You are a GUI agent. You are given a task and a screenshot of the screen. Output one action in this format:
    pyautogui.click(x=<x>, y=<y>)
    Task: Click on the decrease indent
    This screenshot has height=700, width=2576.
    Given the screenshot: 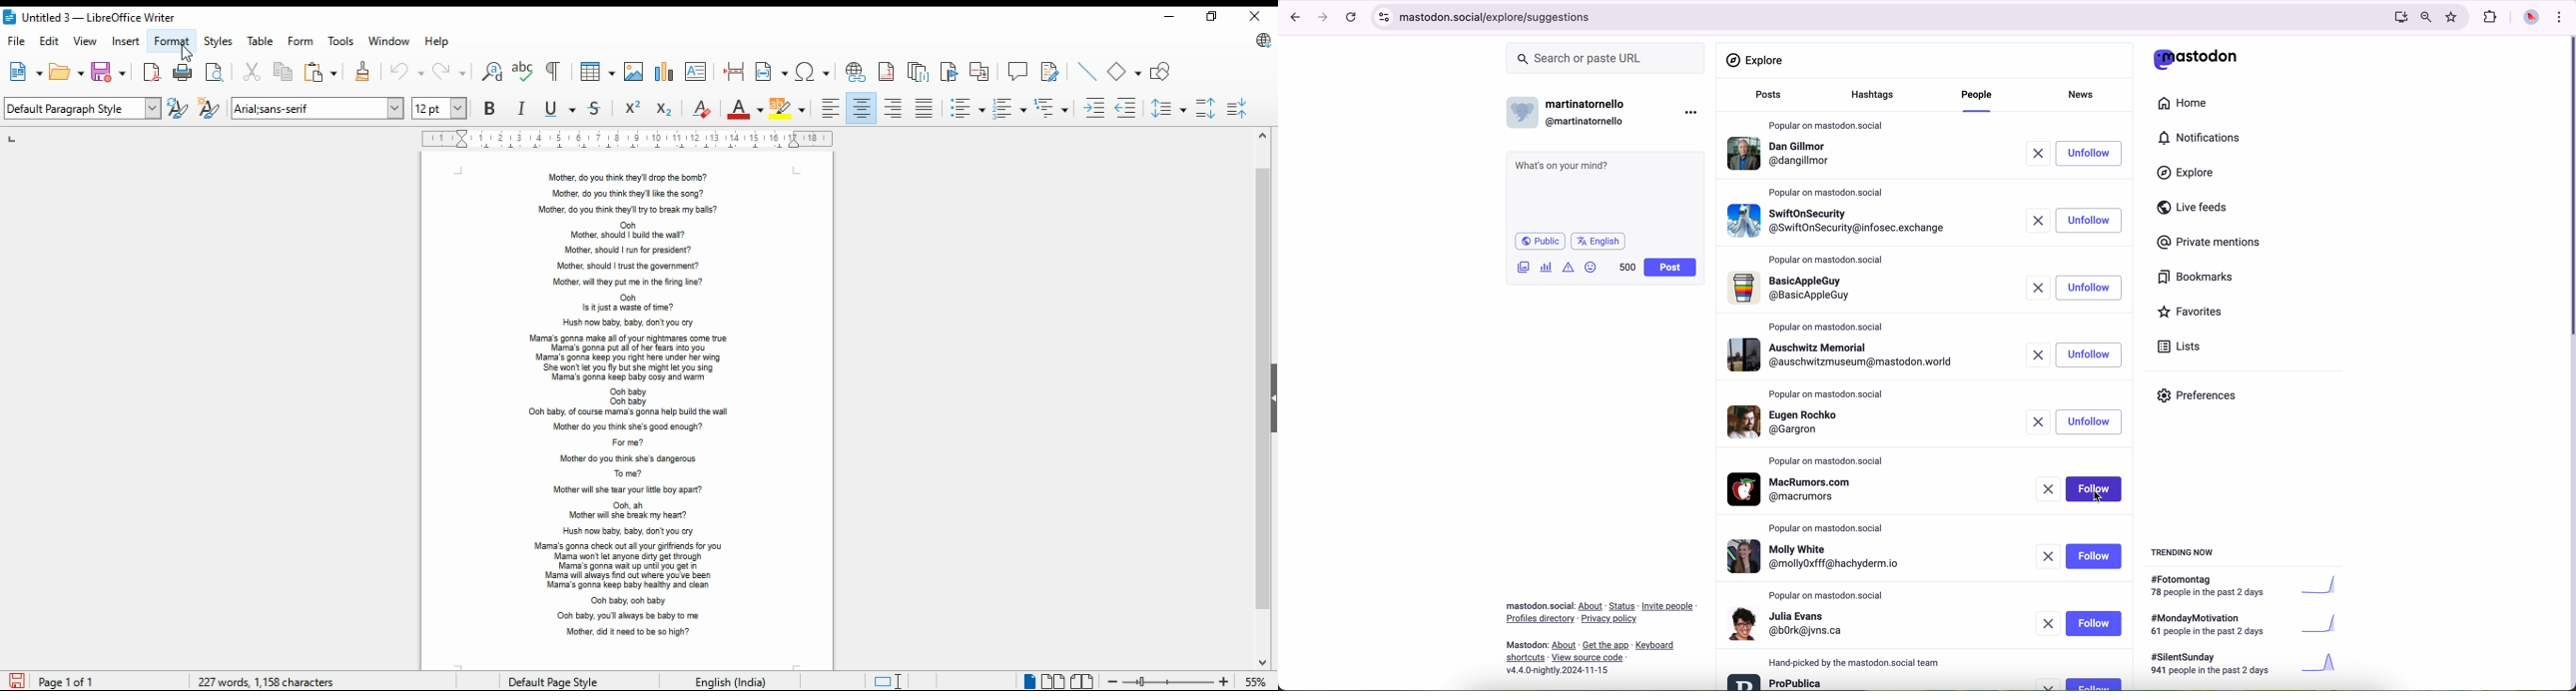 What is the action you would take?
    pyautogui.click(x=1126, y=108)
    